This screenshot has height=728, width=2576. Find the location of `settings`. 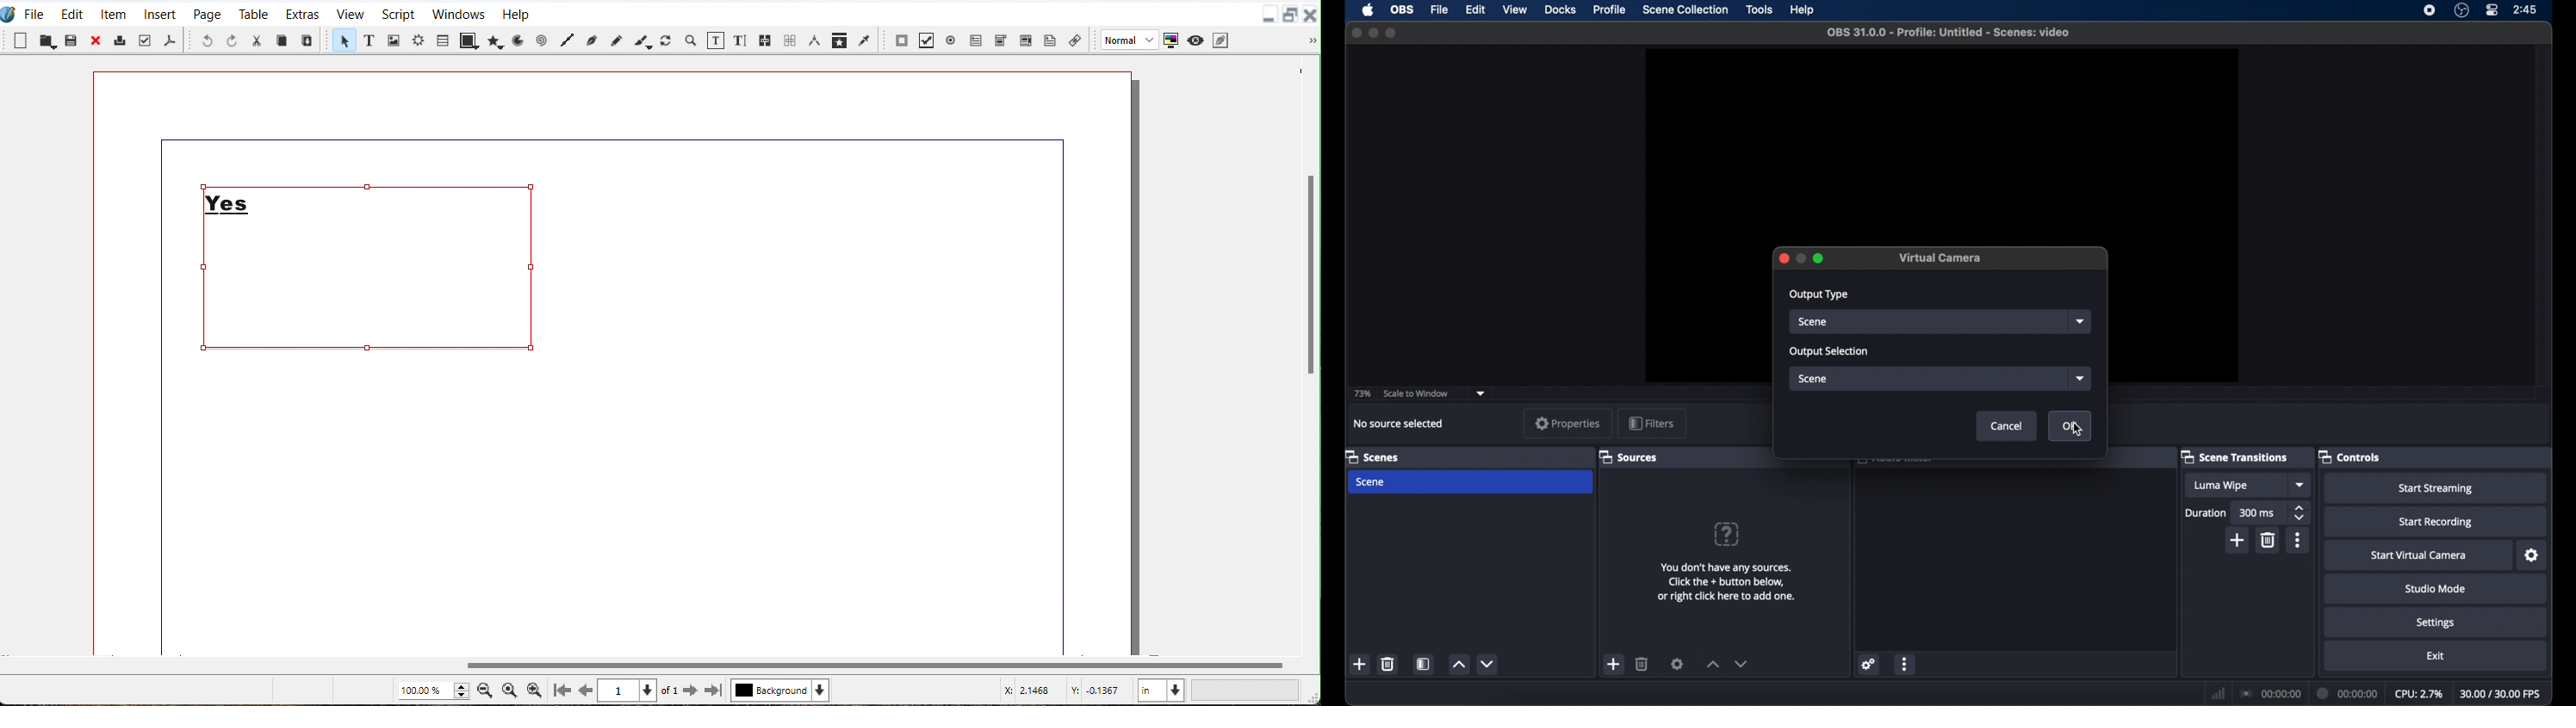

settings is located at coordinates (2531, 556).